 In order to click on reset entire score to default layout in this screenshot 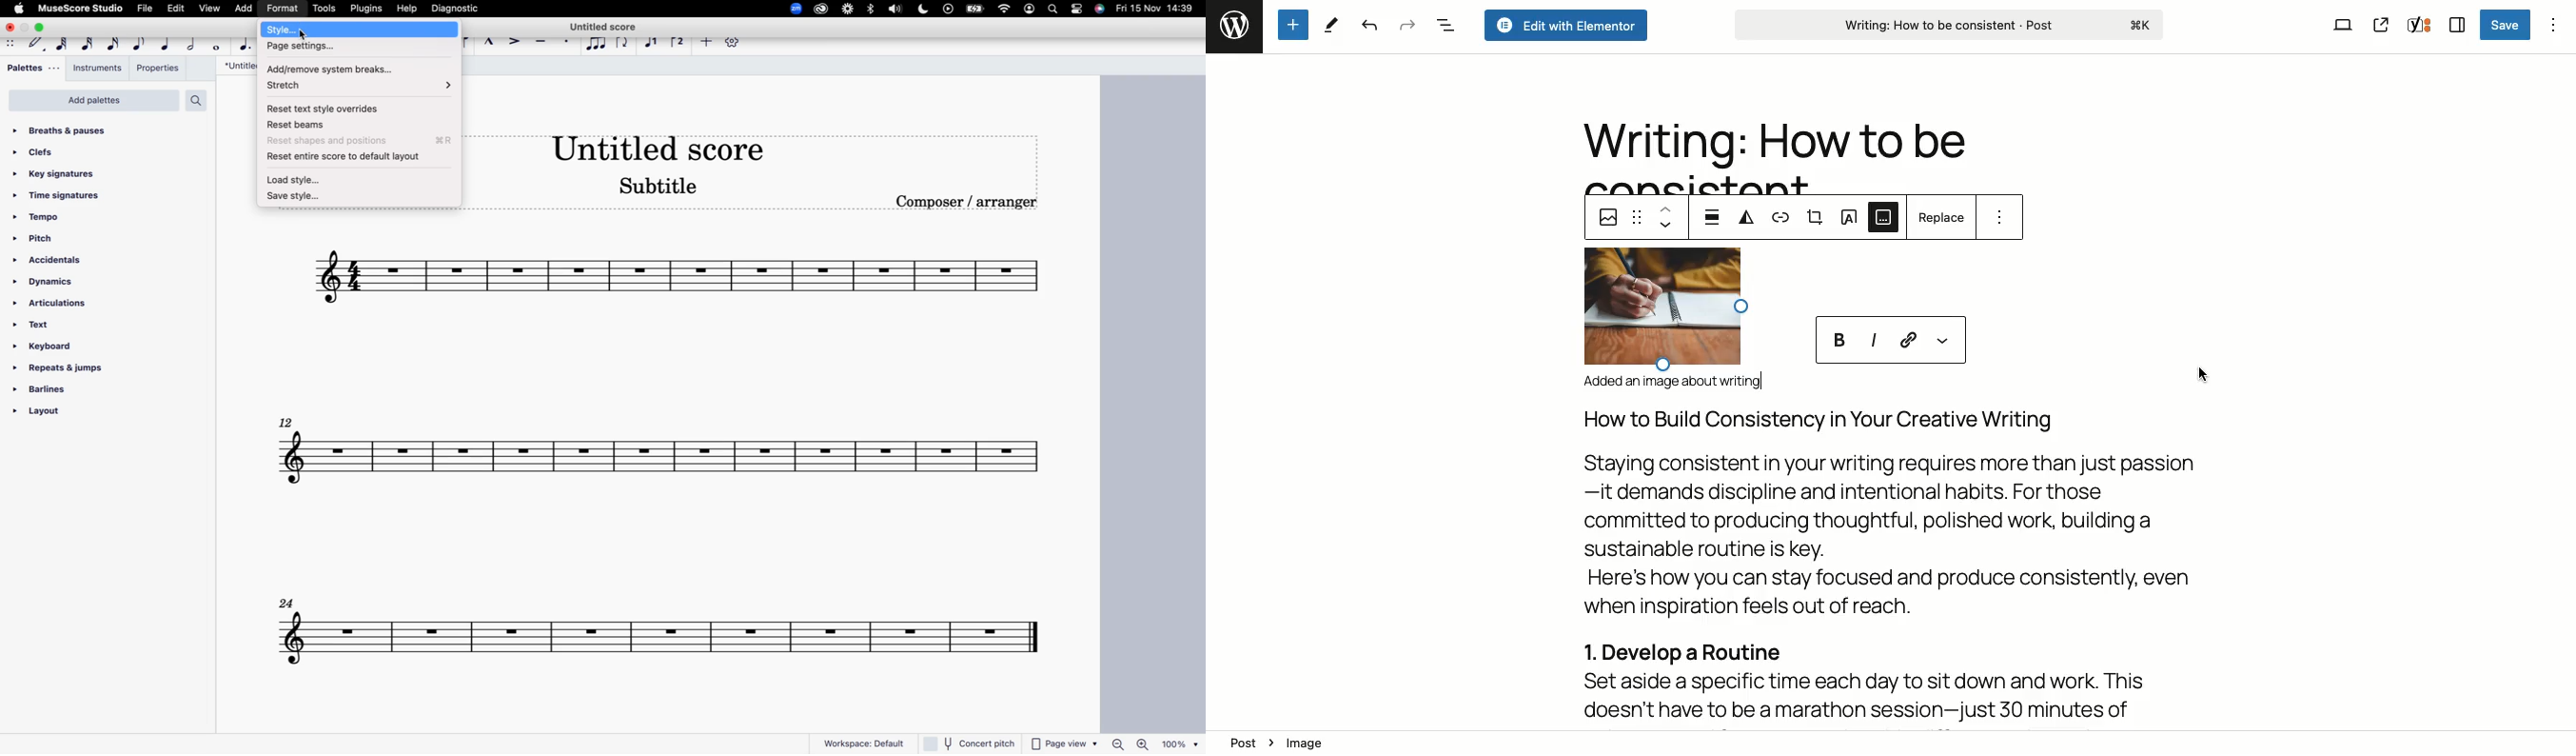, I will do `click(355, 157)`.